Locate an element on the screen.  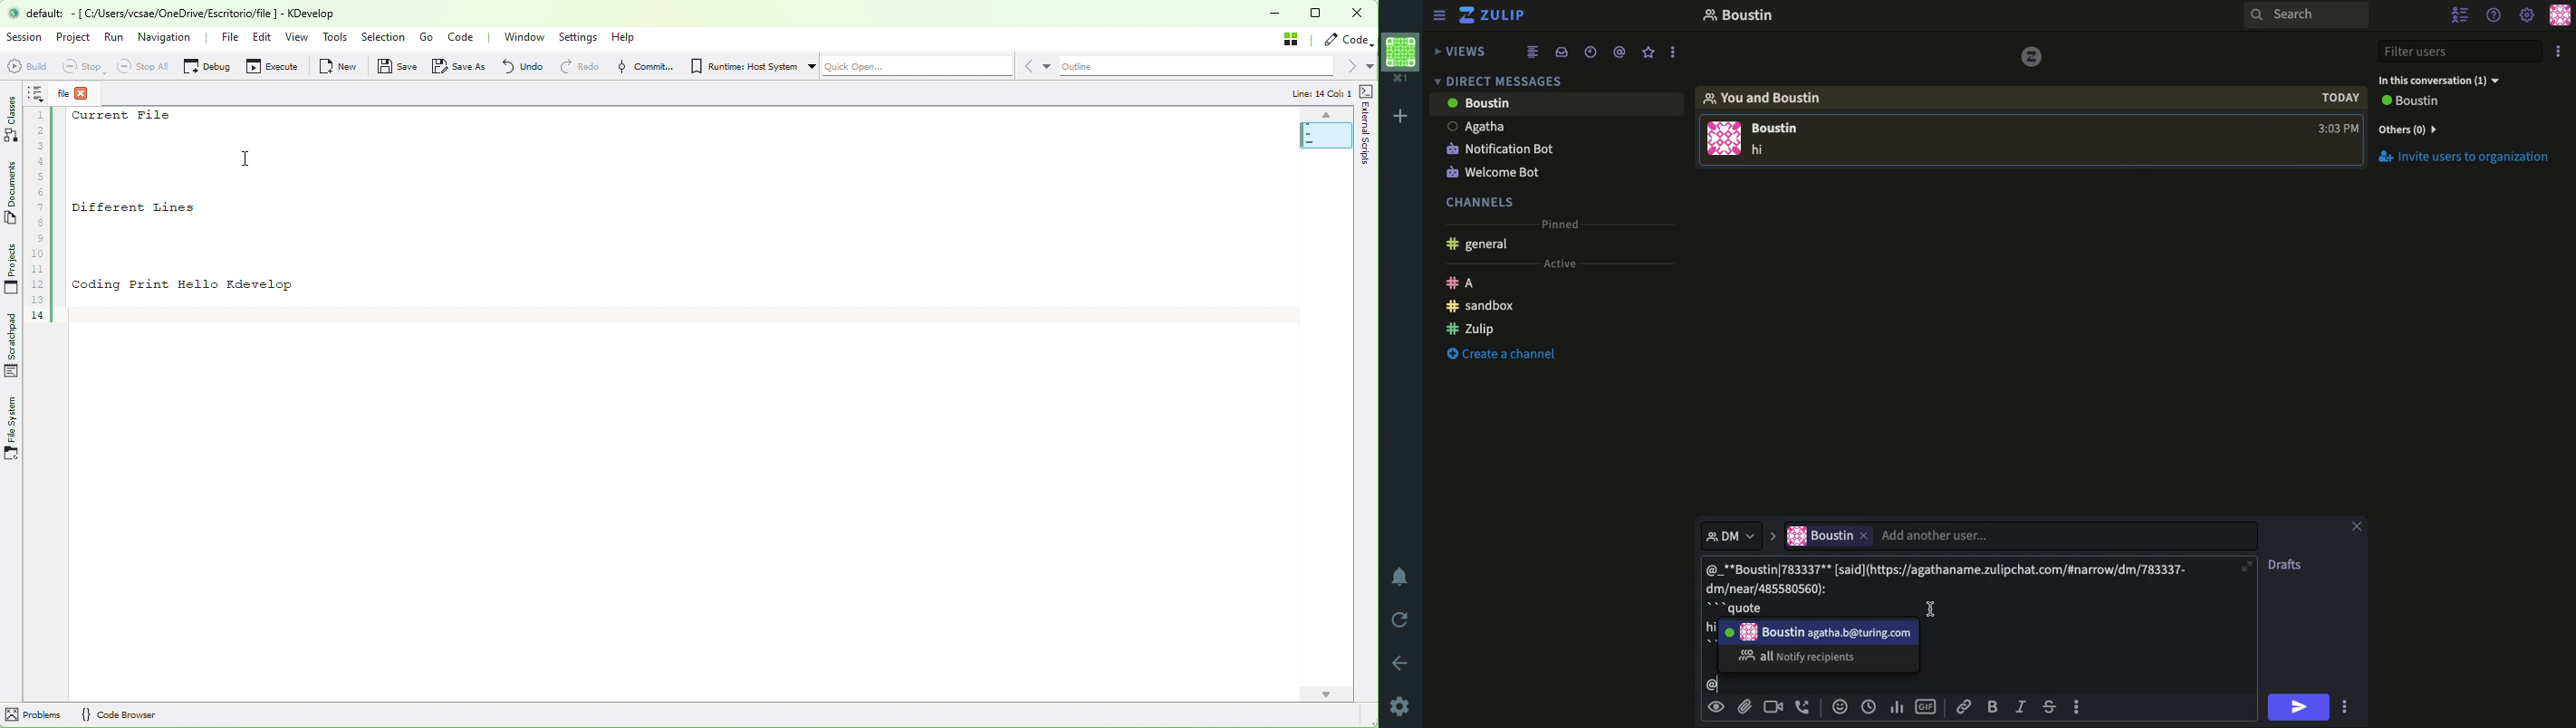
Settings is located at coordinates (1402, 706).